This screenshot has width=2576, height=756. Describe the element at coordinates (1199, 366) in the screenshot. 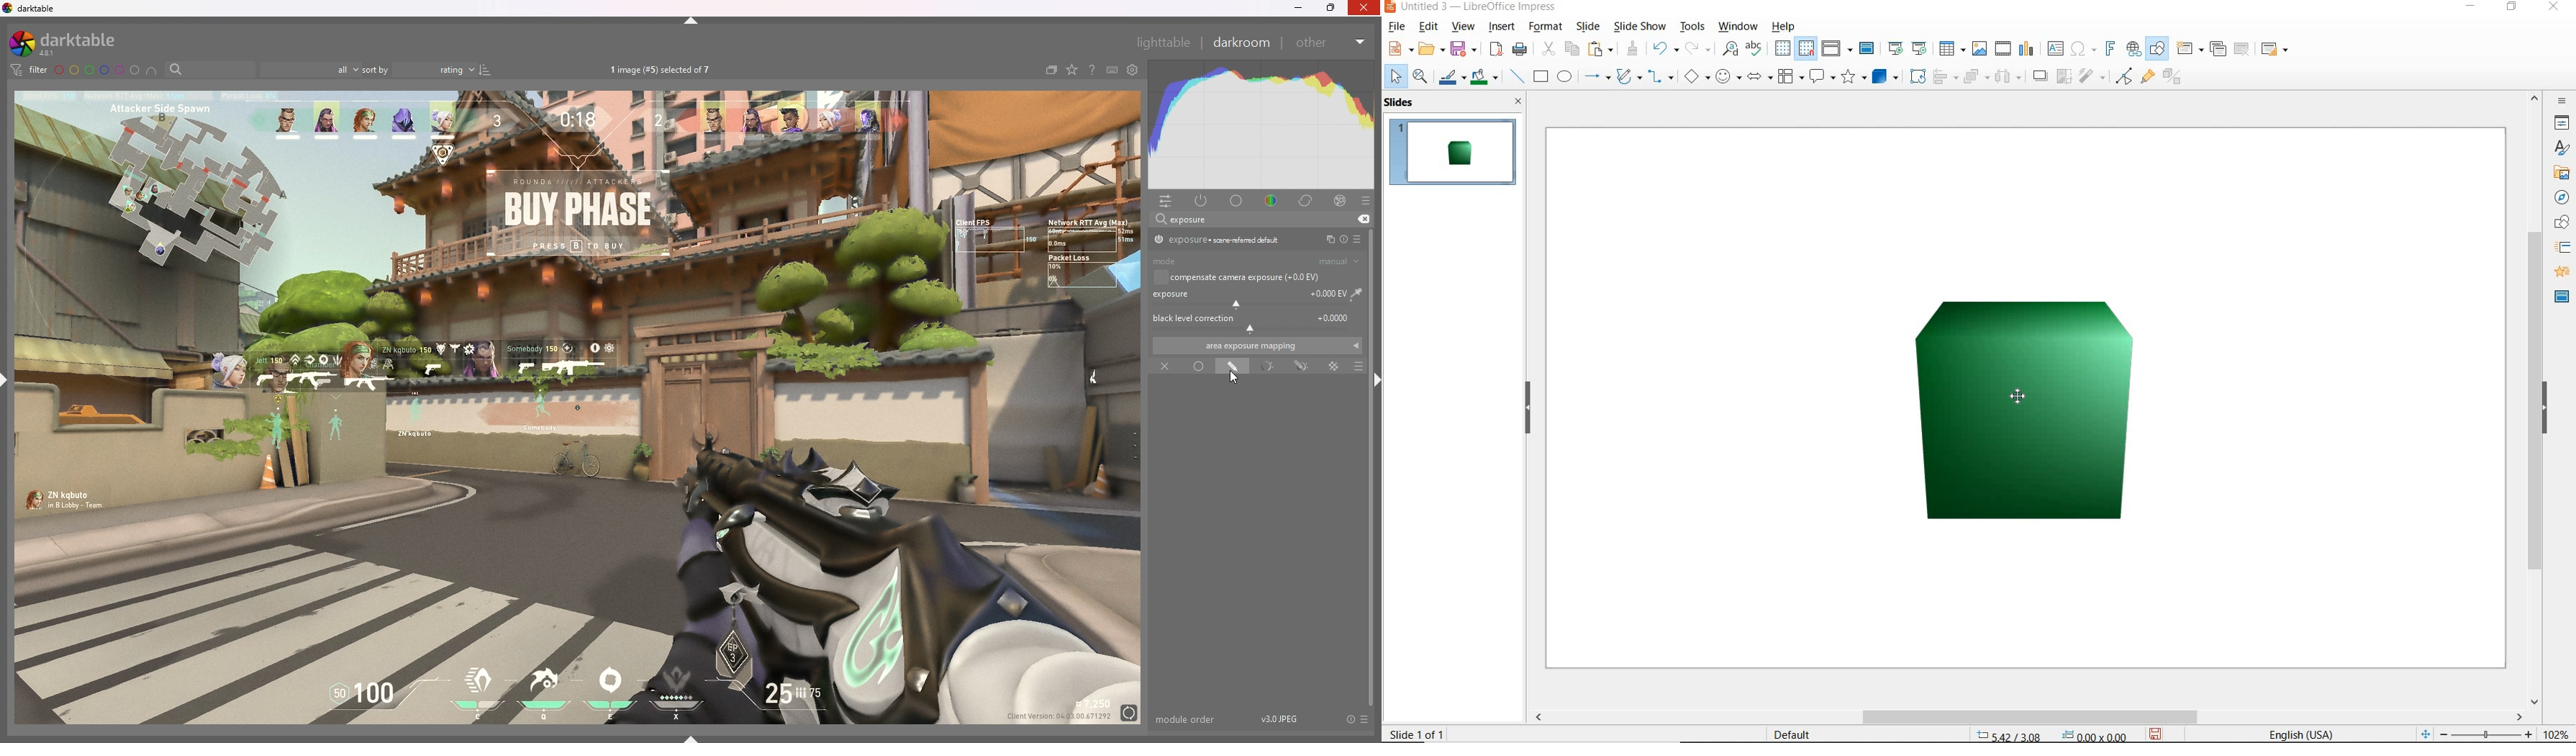

I see `uniformly` at that location.